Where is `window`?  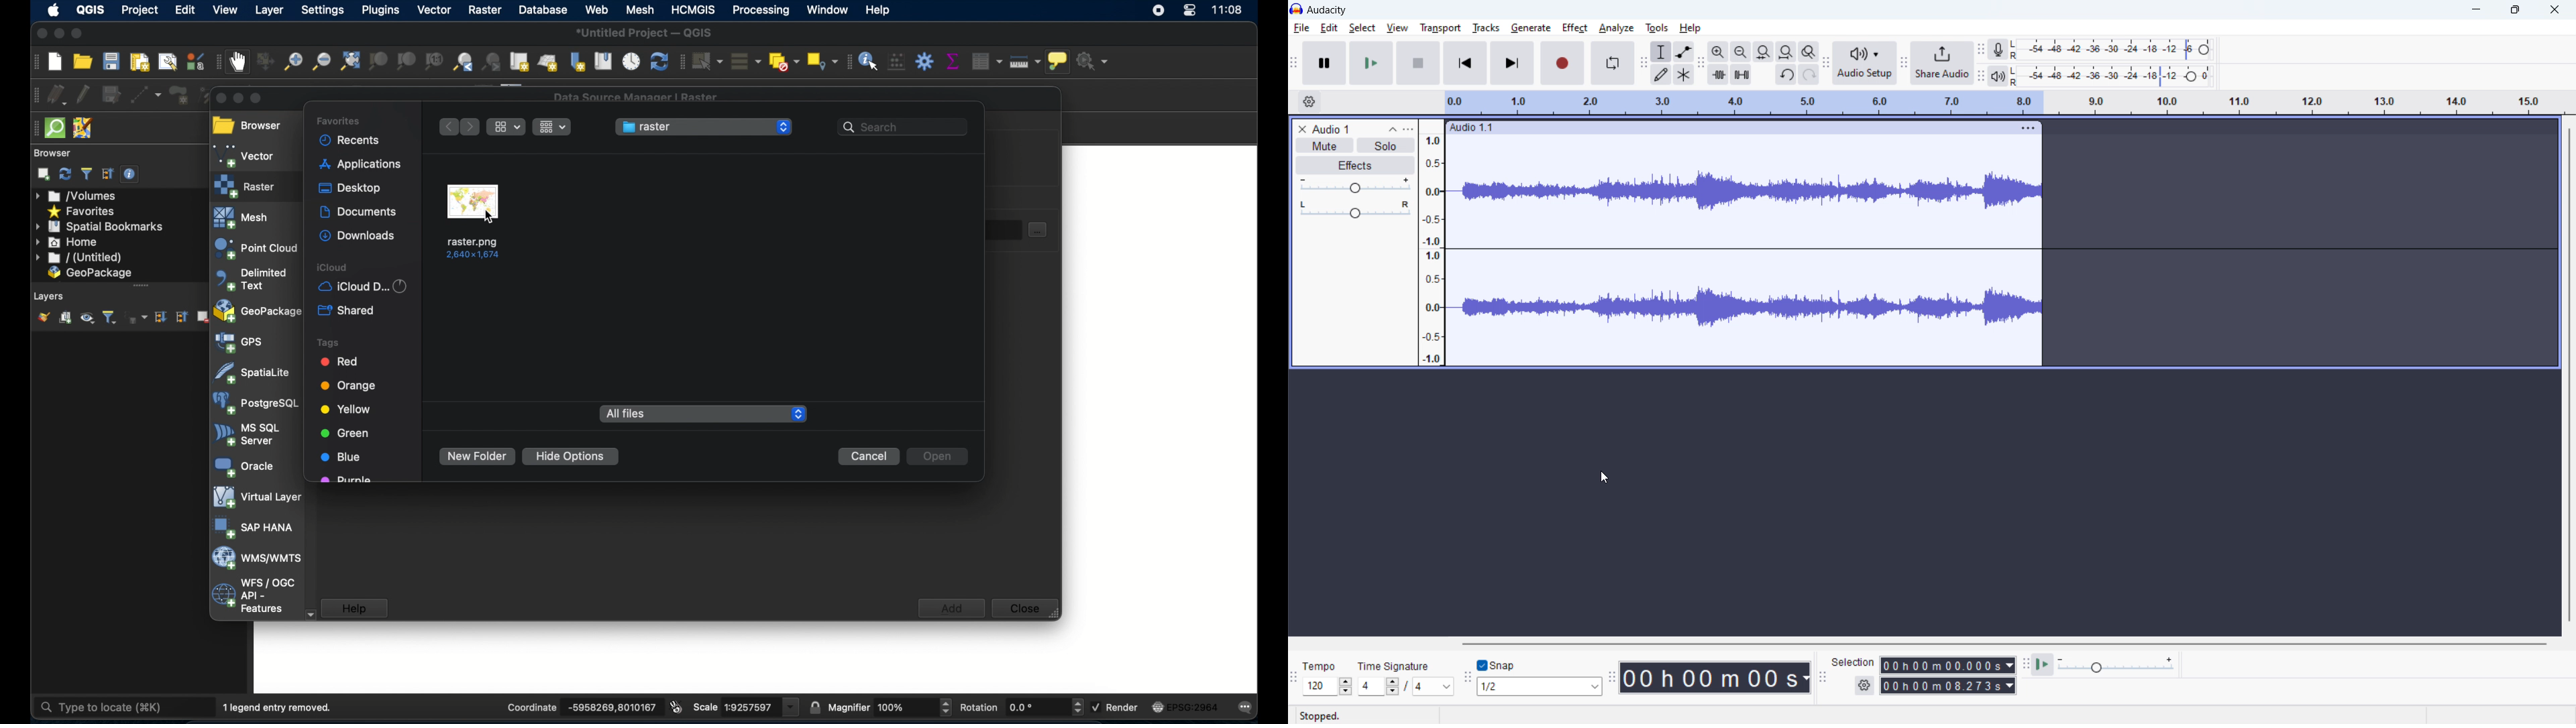
window is located at coordinates (826, 9).